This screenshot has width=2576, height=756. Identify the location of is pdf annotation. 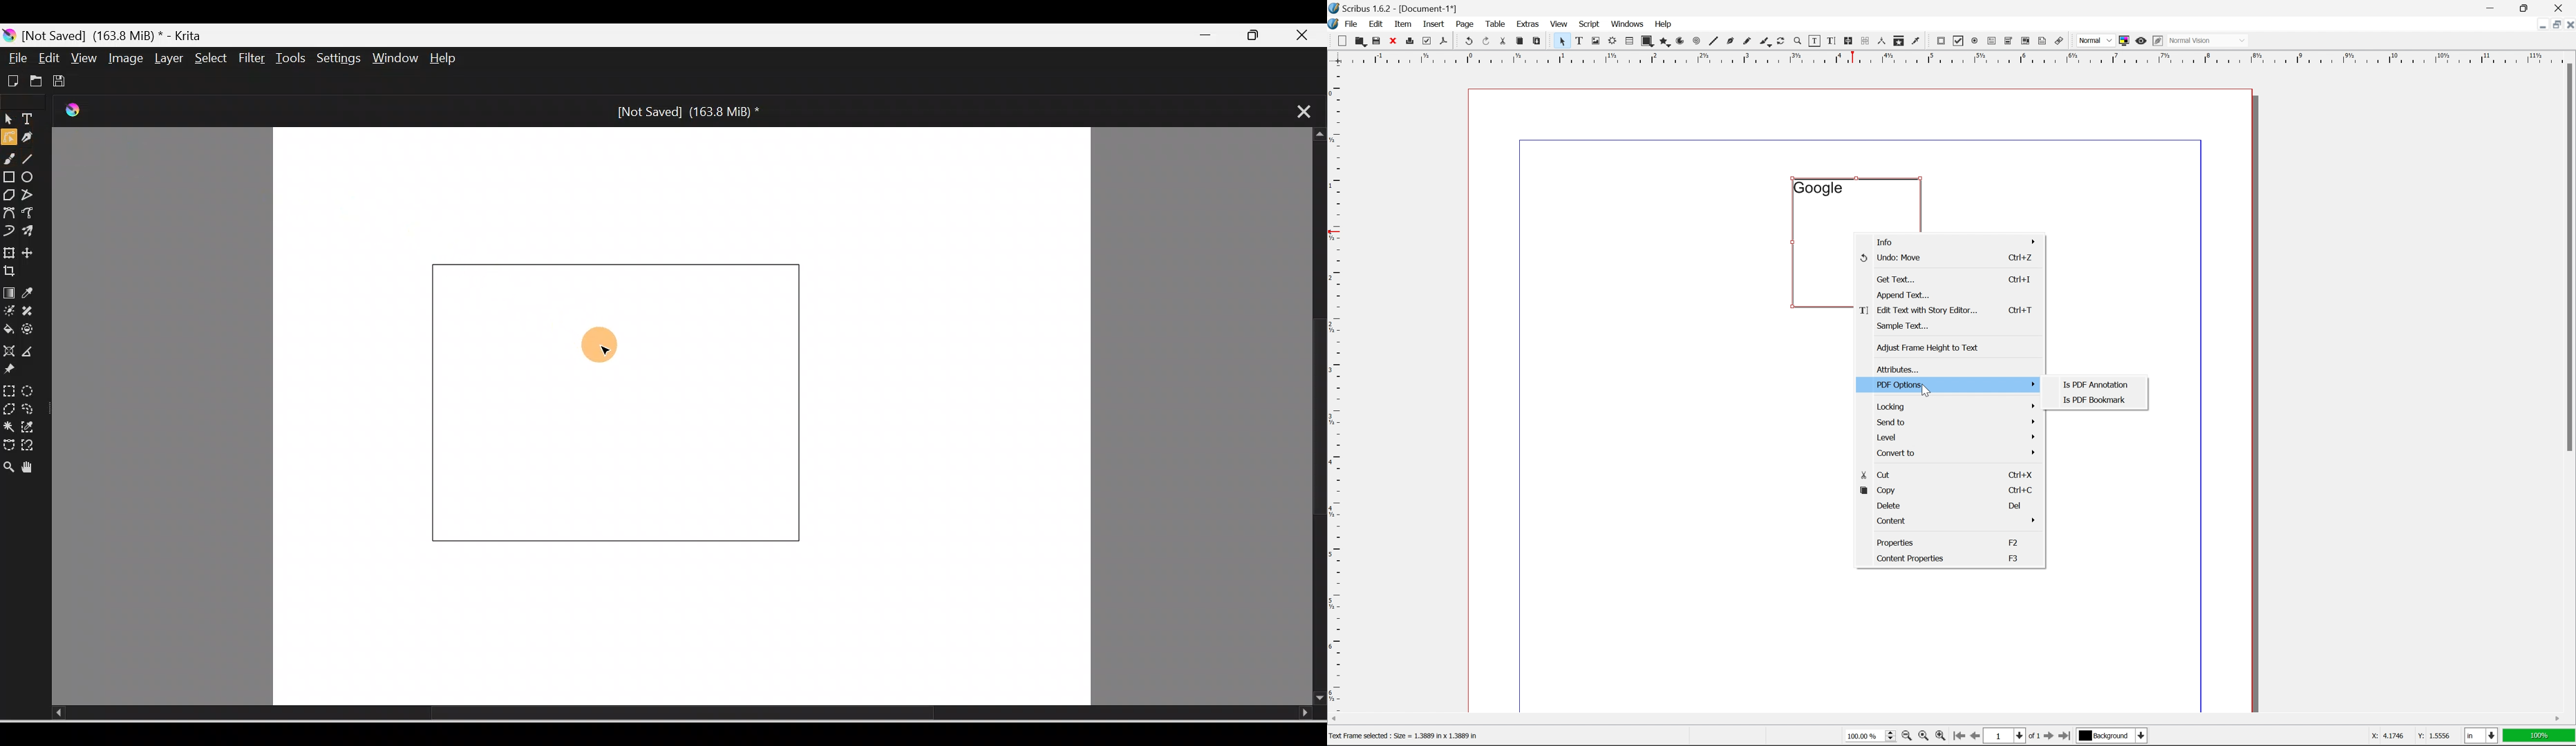
(2097, 386).